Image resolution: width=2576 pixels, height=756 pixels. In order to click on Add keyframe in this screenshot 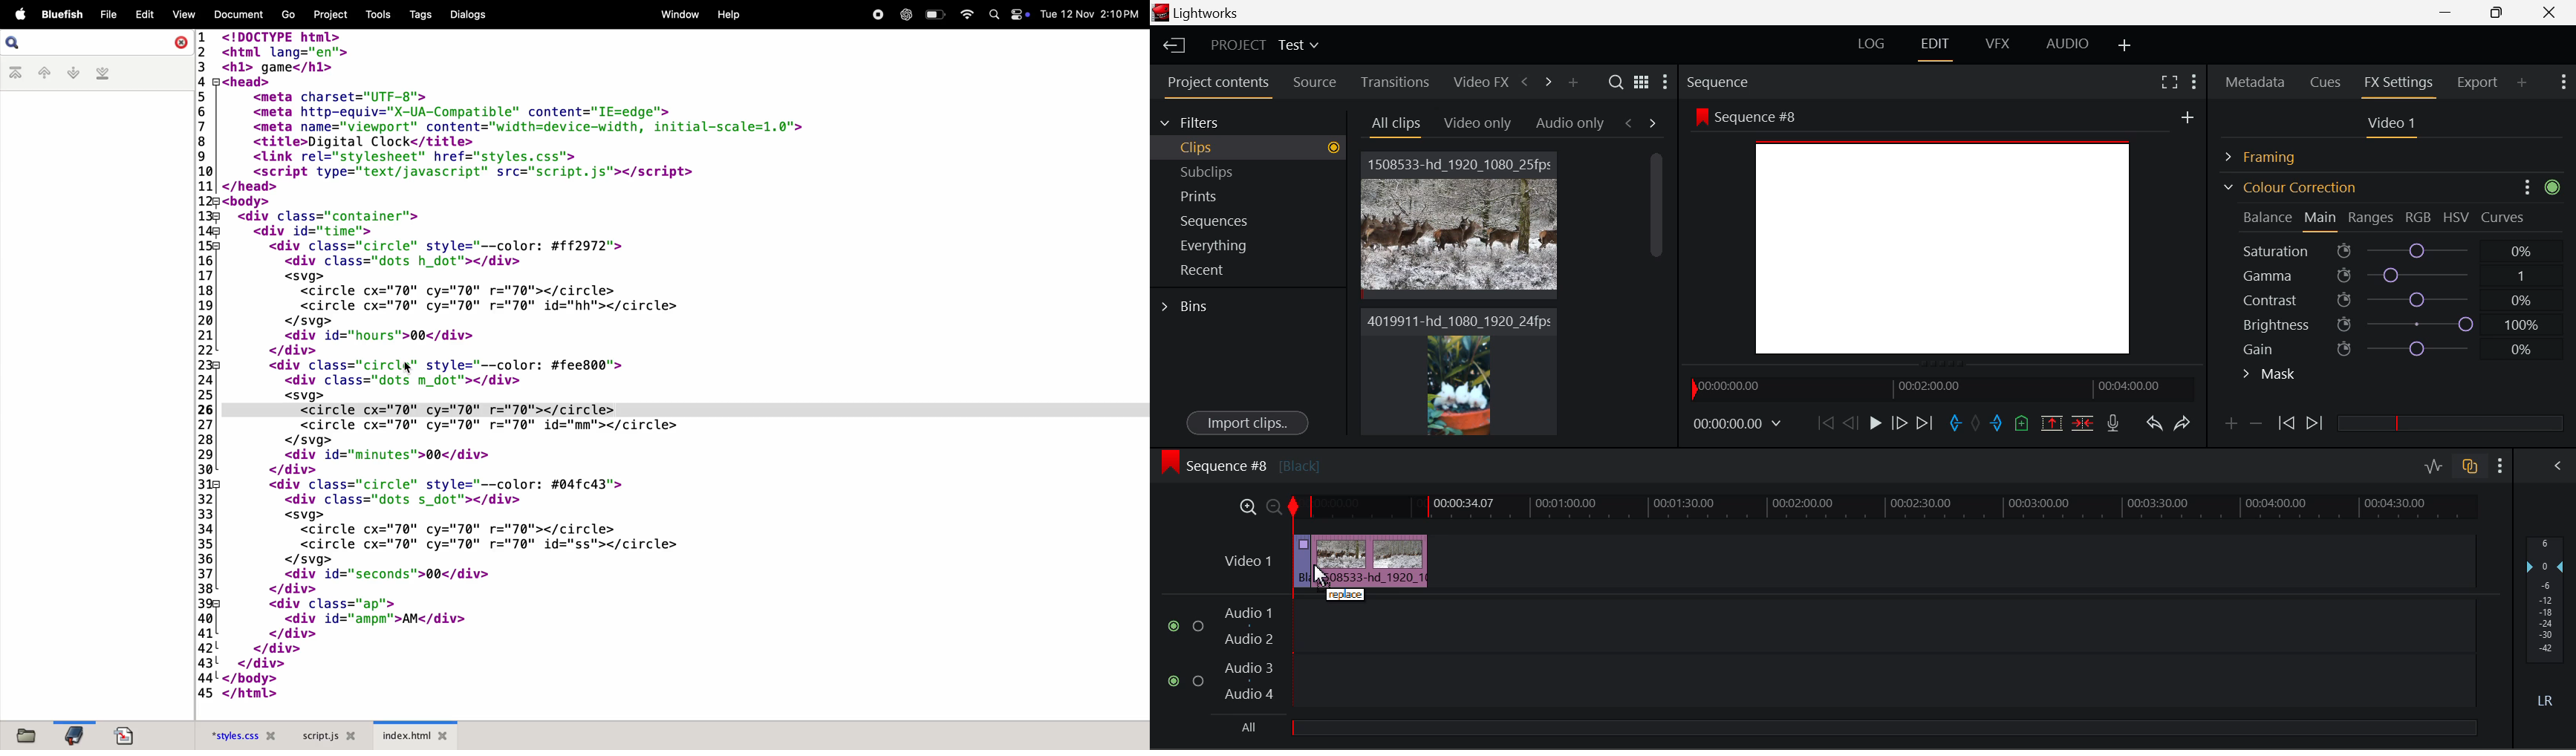, I will do `click(2228, 426)`.